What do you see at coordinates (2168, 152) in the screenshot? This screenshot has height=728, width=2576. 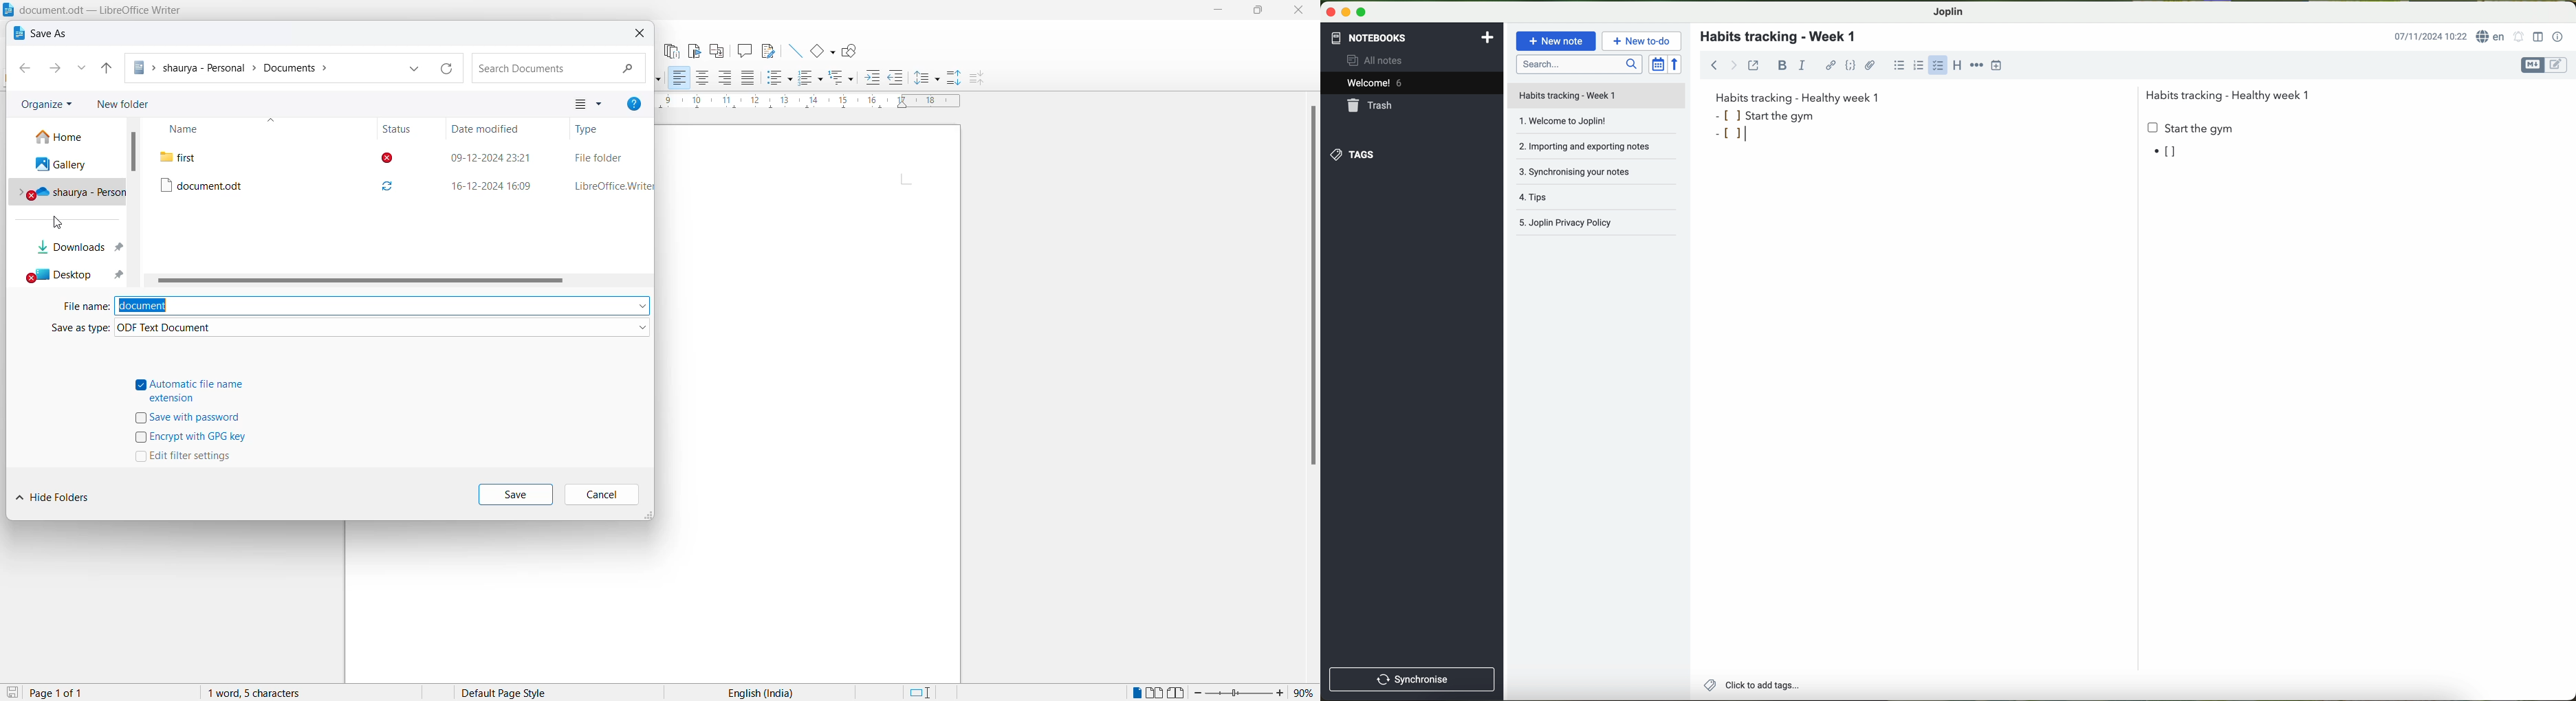 I see `bullet point` at bounding box center [2168, 152].